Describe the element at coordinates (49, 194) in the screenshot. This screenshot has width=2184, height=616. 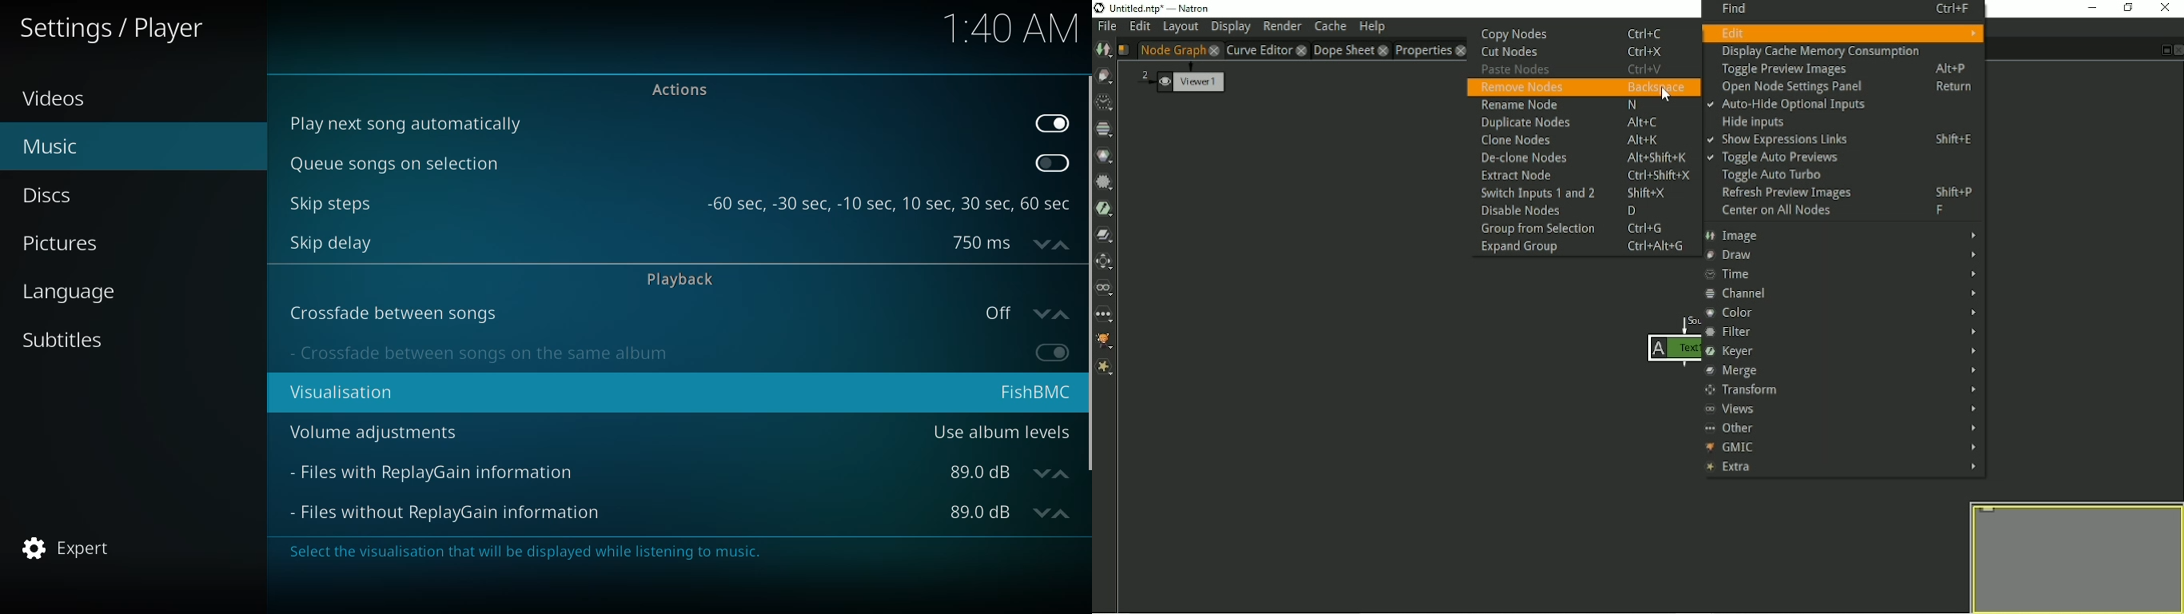
I see `discs` at that location.